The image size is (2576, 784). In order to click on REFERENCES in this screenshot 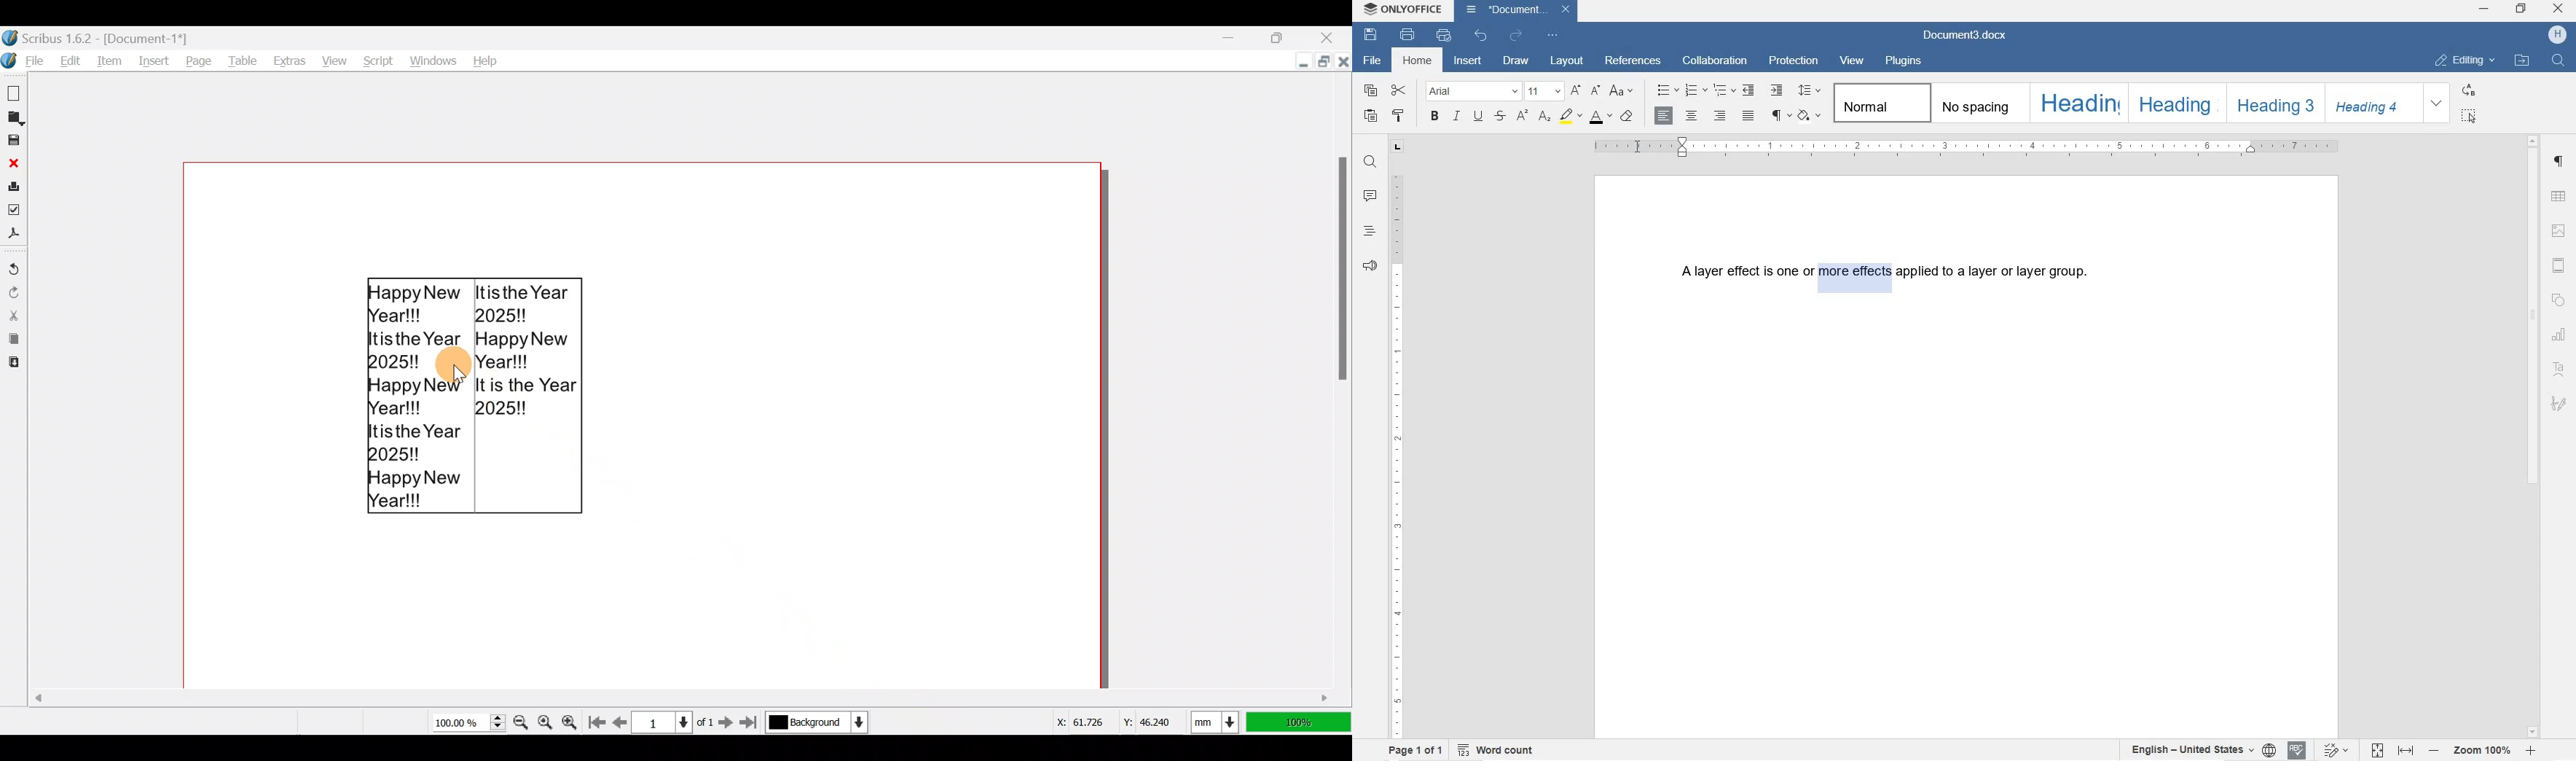, I will do `click(1635, 62)`.